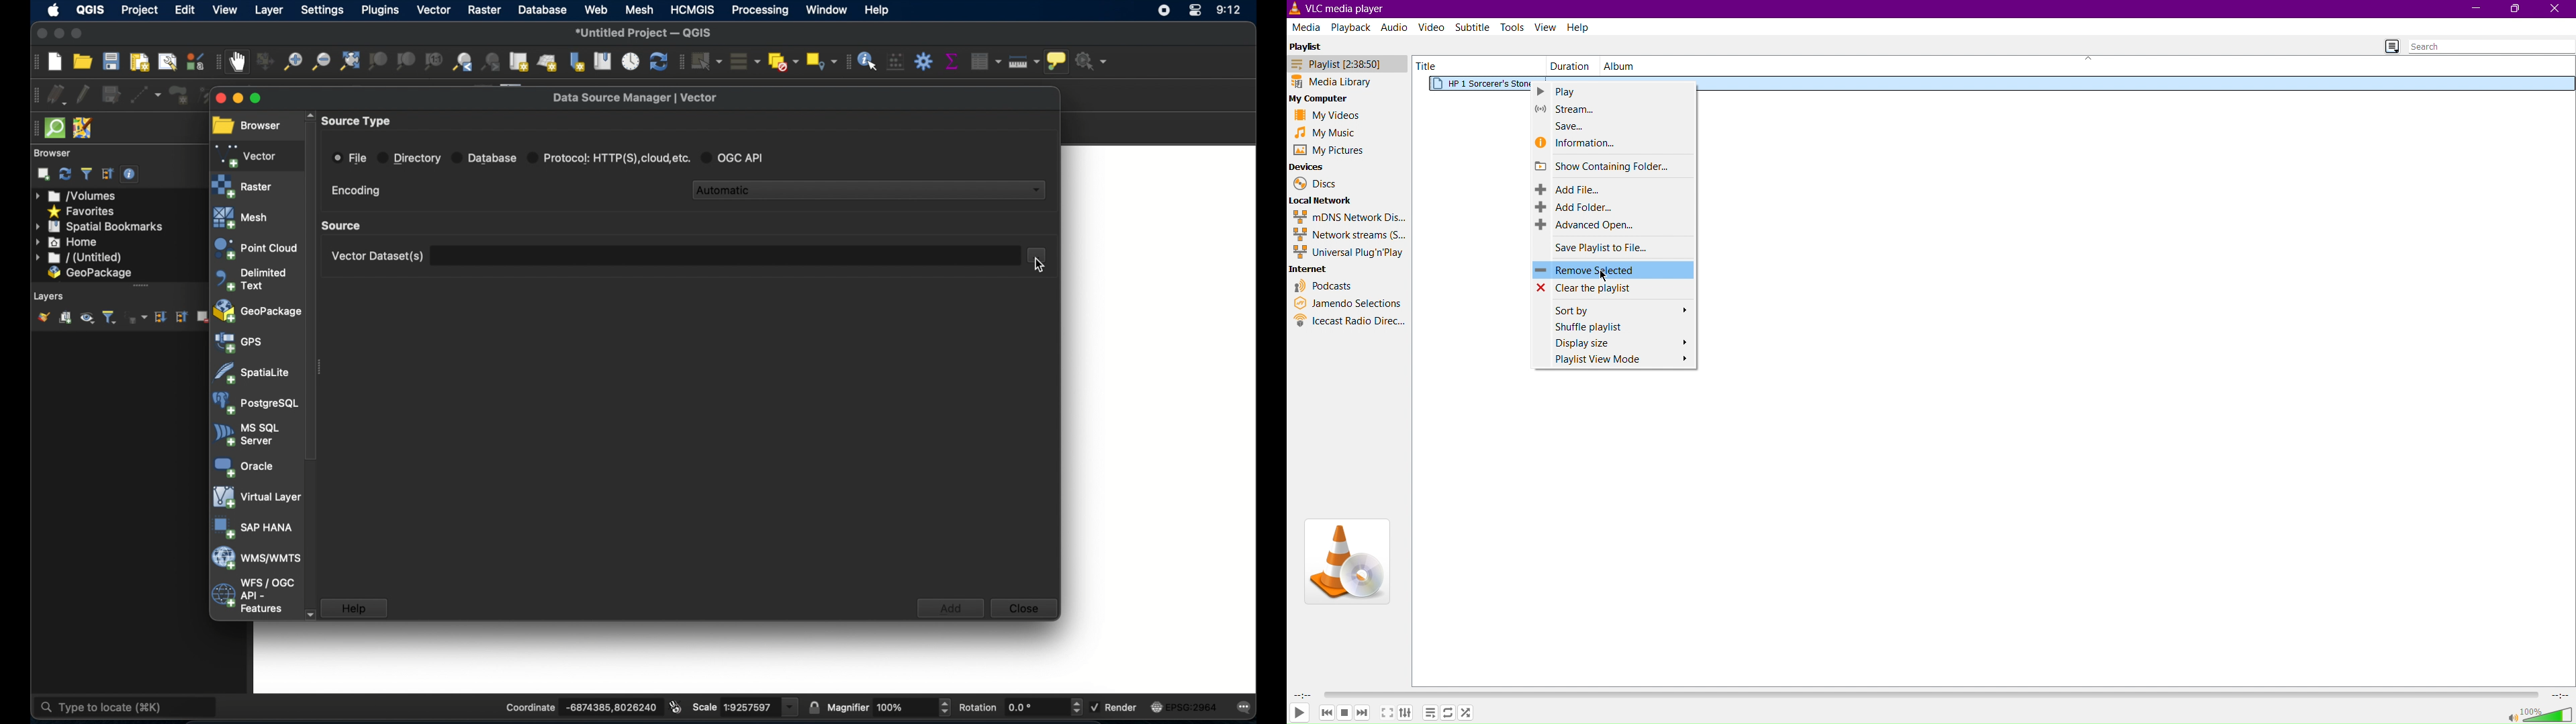  I want to click on Tools, so click(1514, 27).